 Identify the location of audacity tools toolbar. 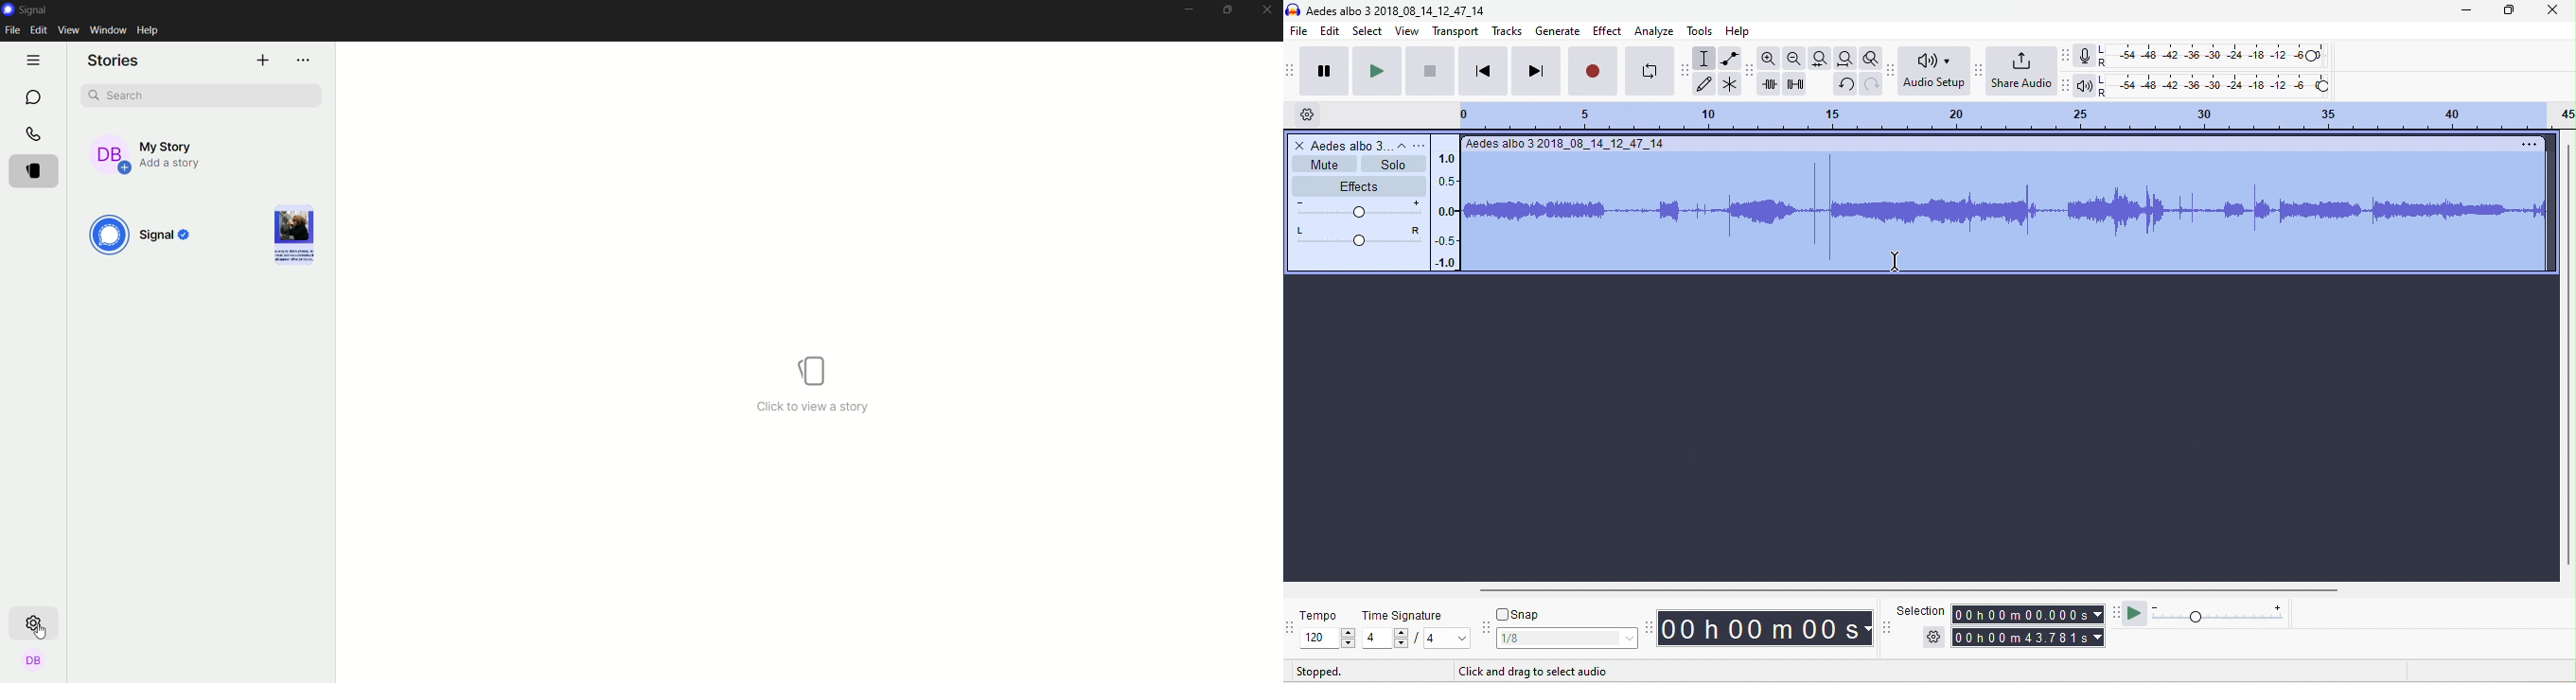
(1687, 70).